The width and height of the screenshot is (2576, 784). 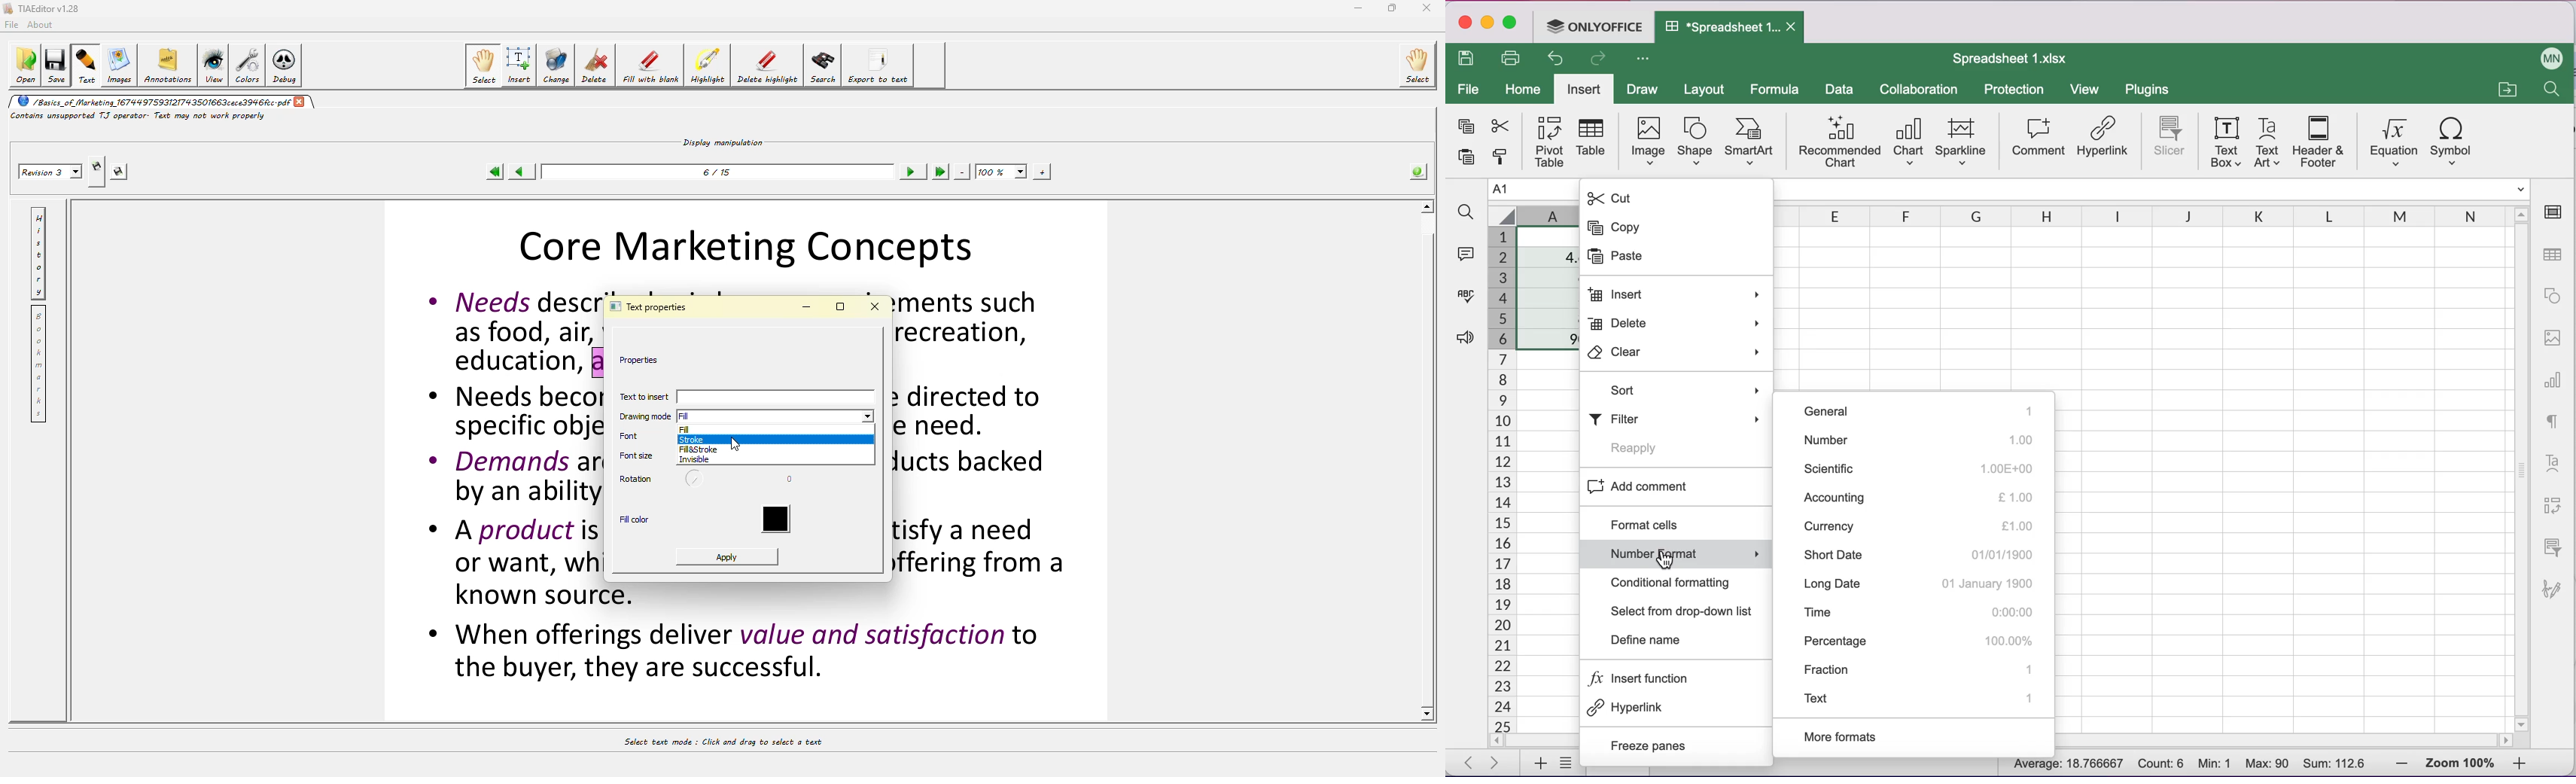 What do you see at coordinates (738, 744) in the screenshot?
I see `select text mode : Click and drag to select a text` at bounding box center [738, 744].